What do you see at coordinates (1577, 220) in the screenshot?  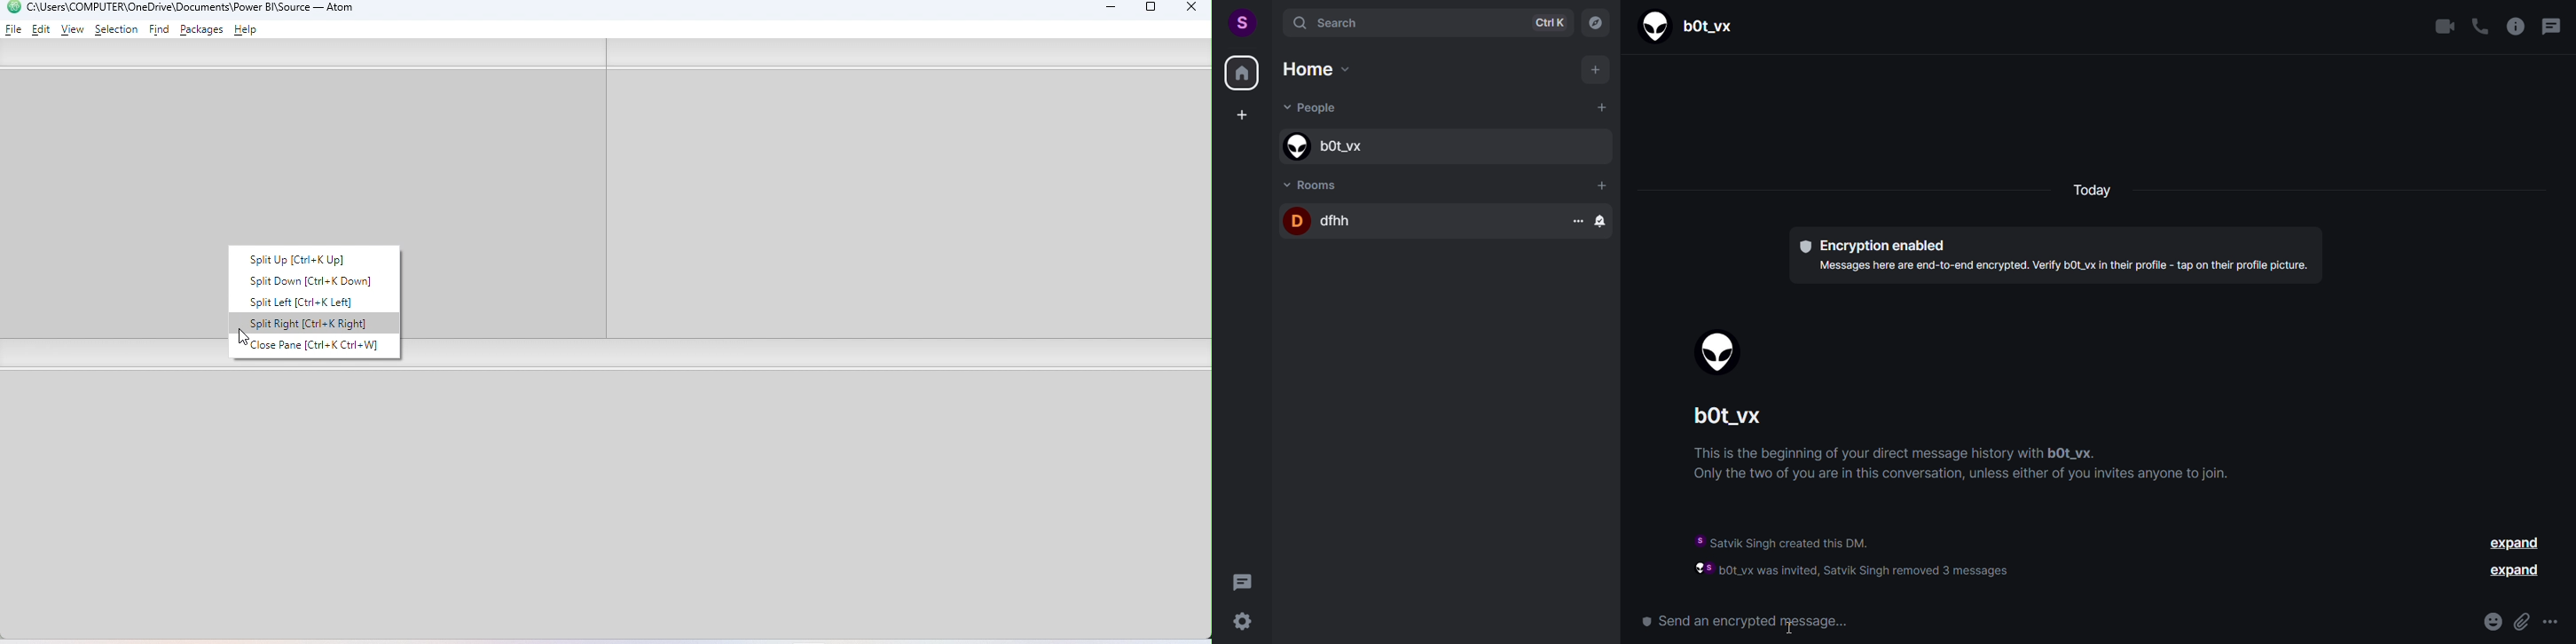 I see `more room options` at bounding box center [1577, 220].